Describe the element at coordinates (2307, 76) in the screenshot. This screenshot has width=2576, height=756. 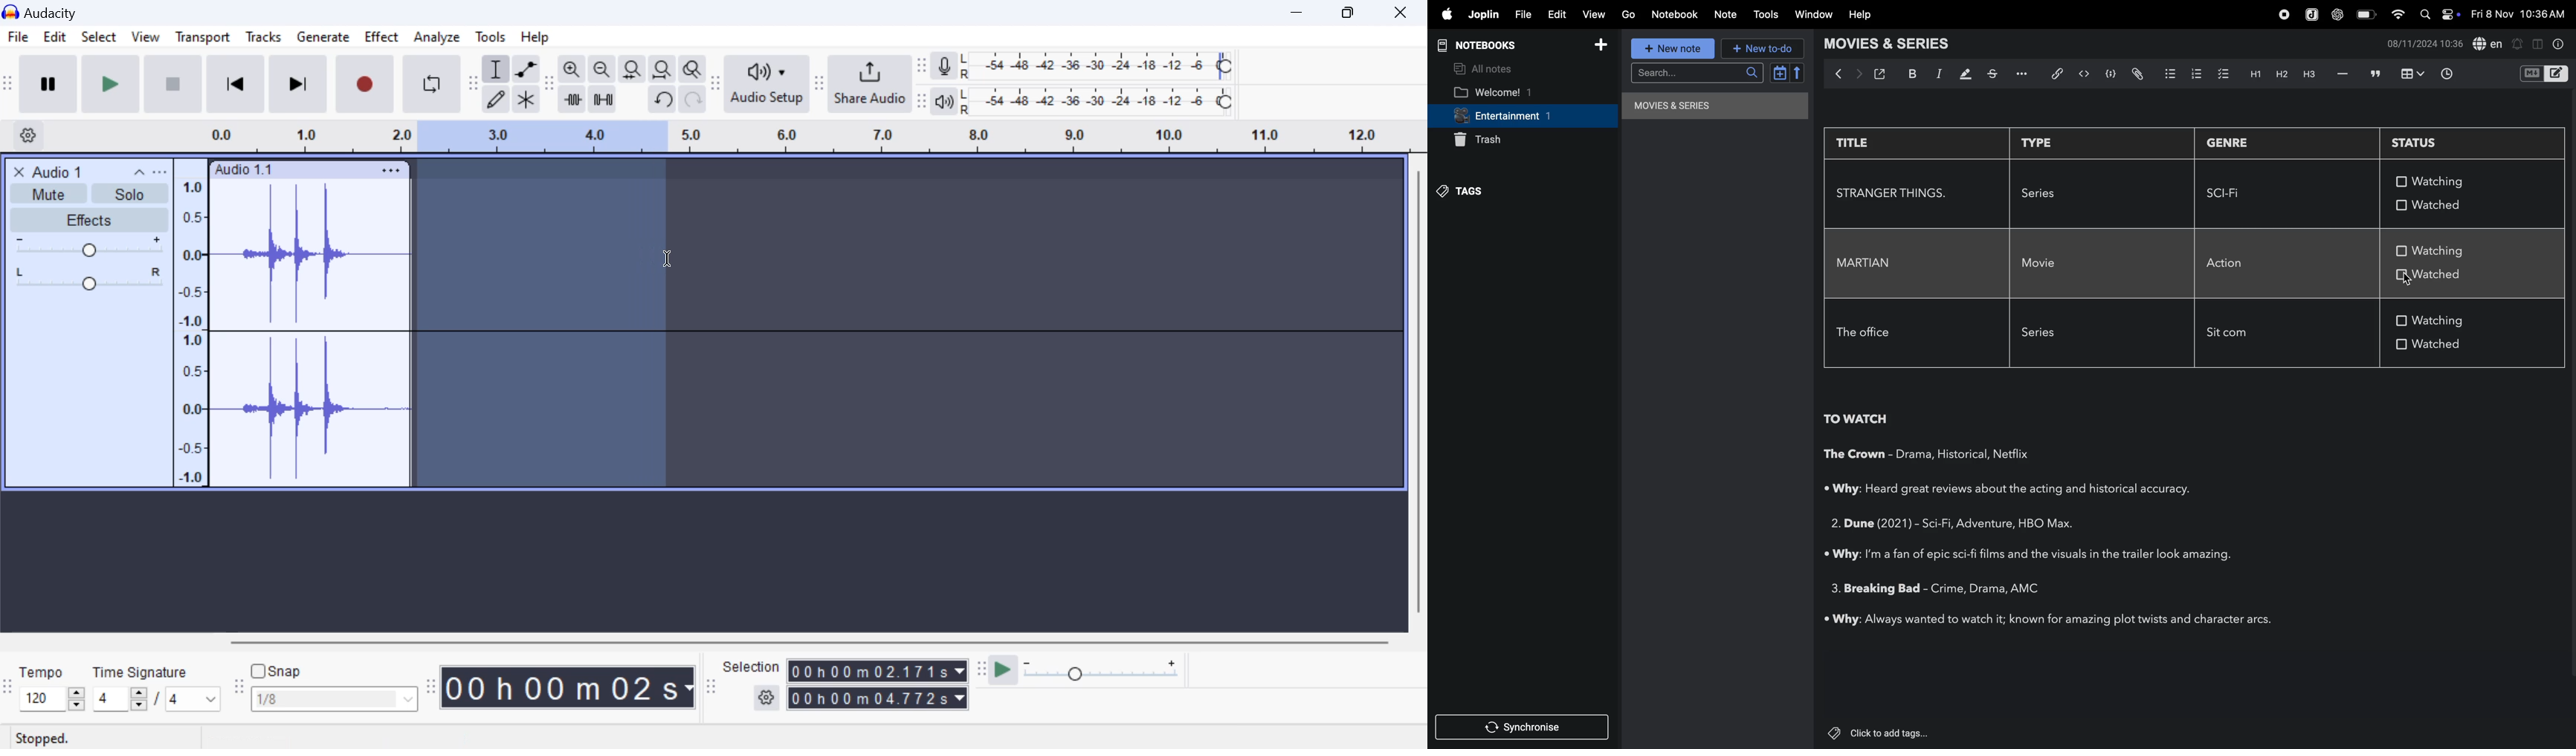
I see `heading 3` at that location.